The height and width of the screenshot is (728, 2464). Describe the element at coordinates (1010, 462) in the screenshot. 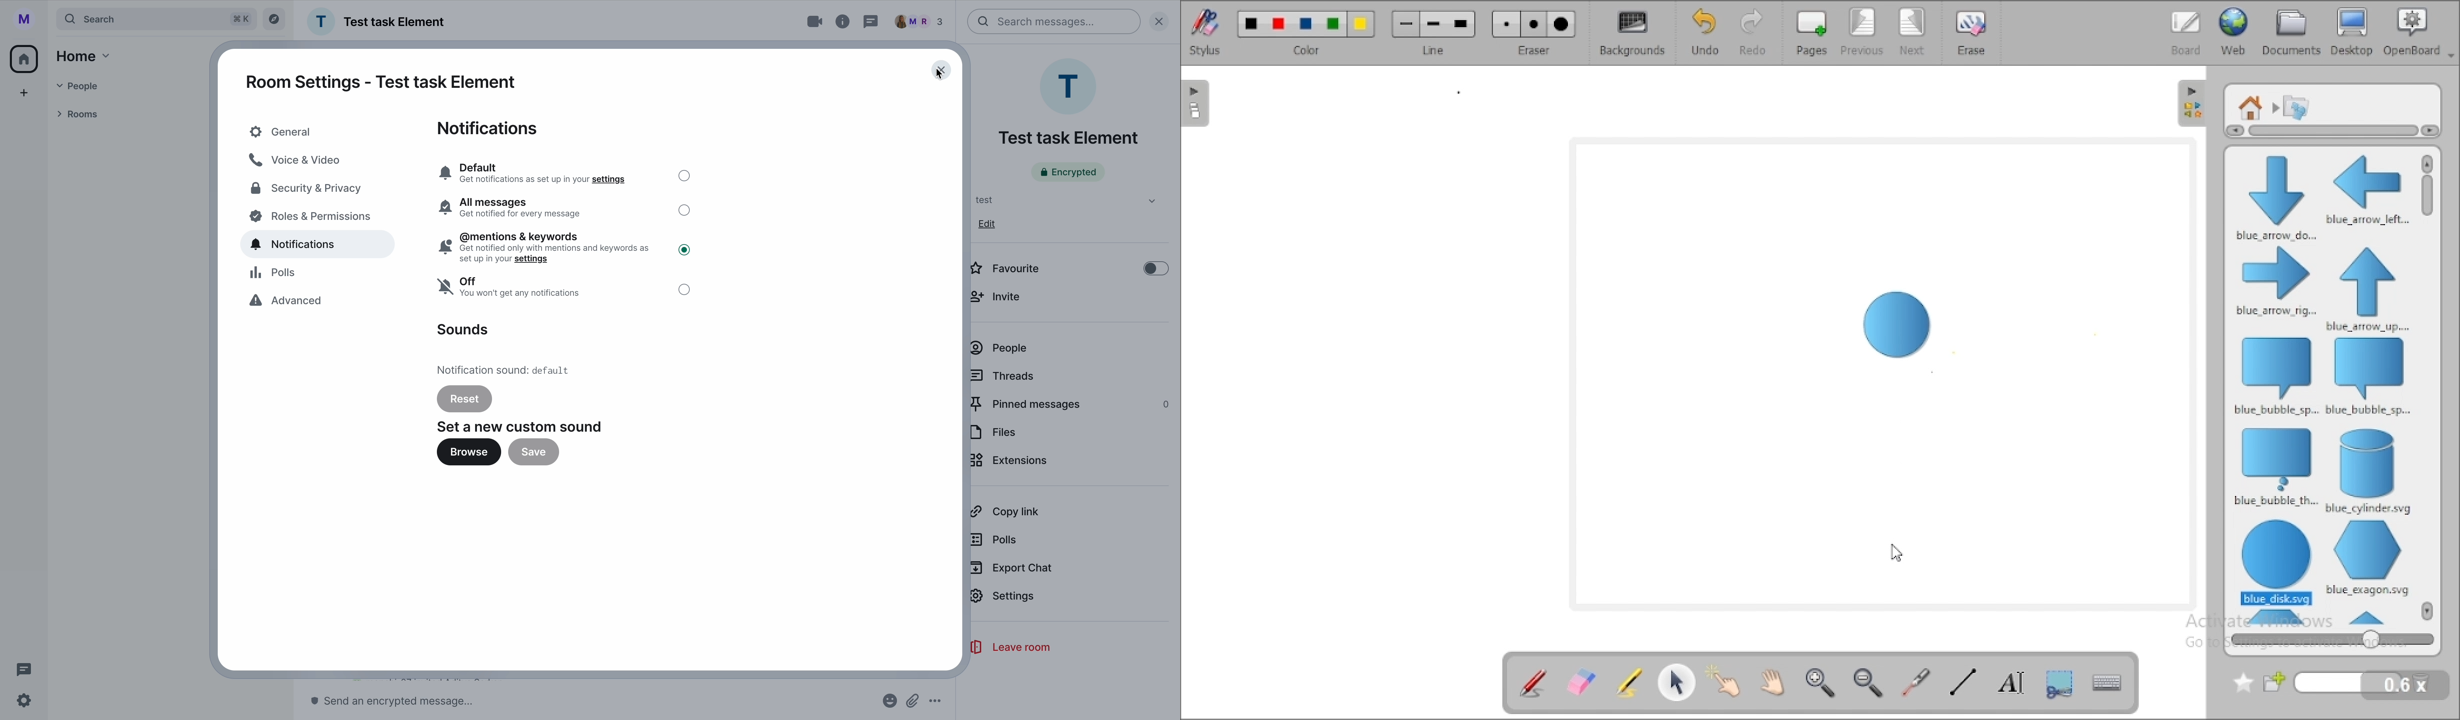

I see `extensions` at that location.